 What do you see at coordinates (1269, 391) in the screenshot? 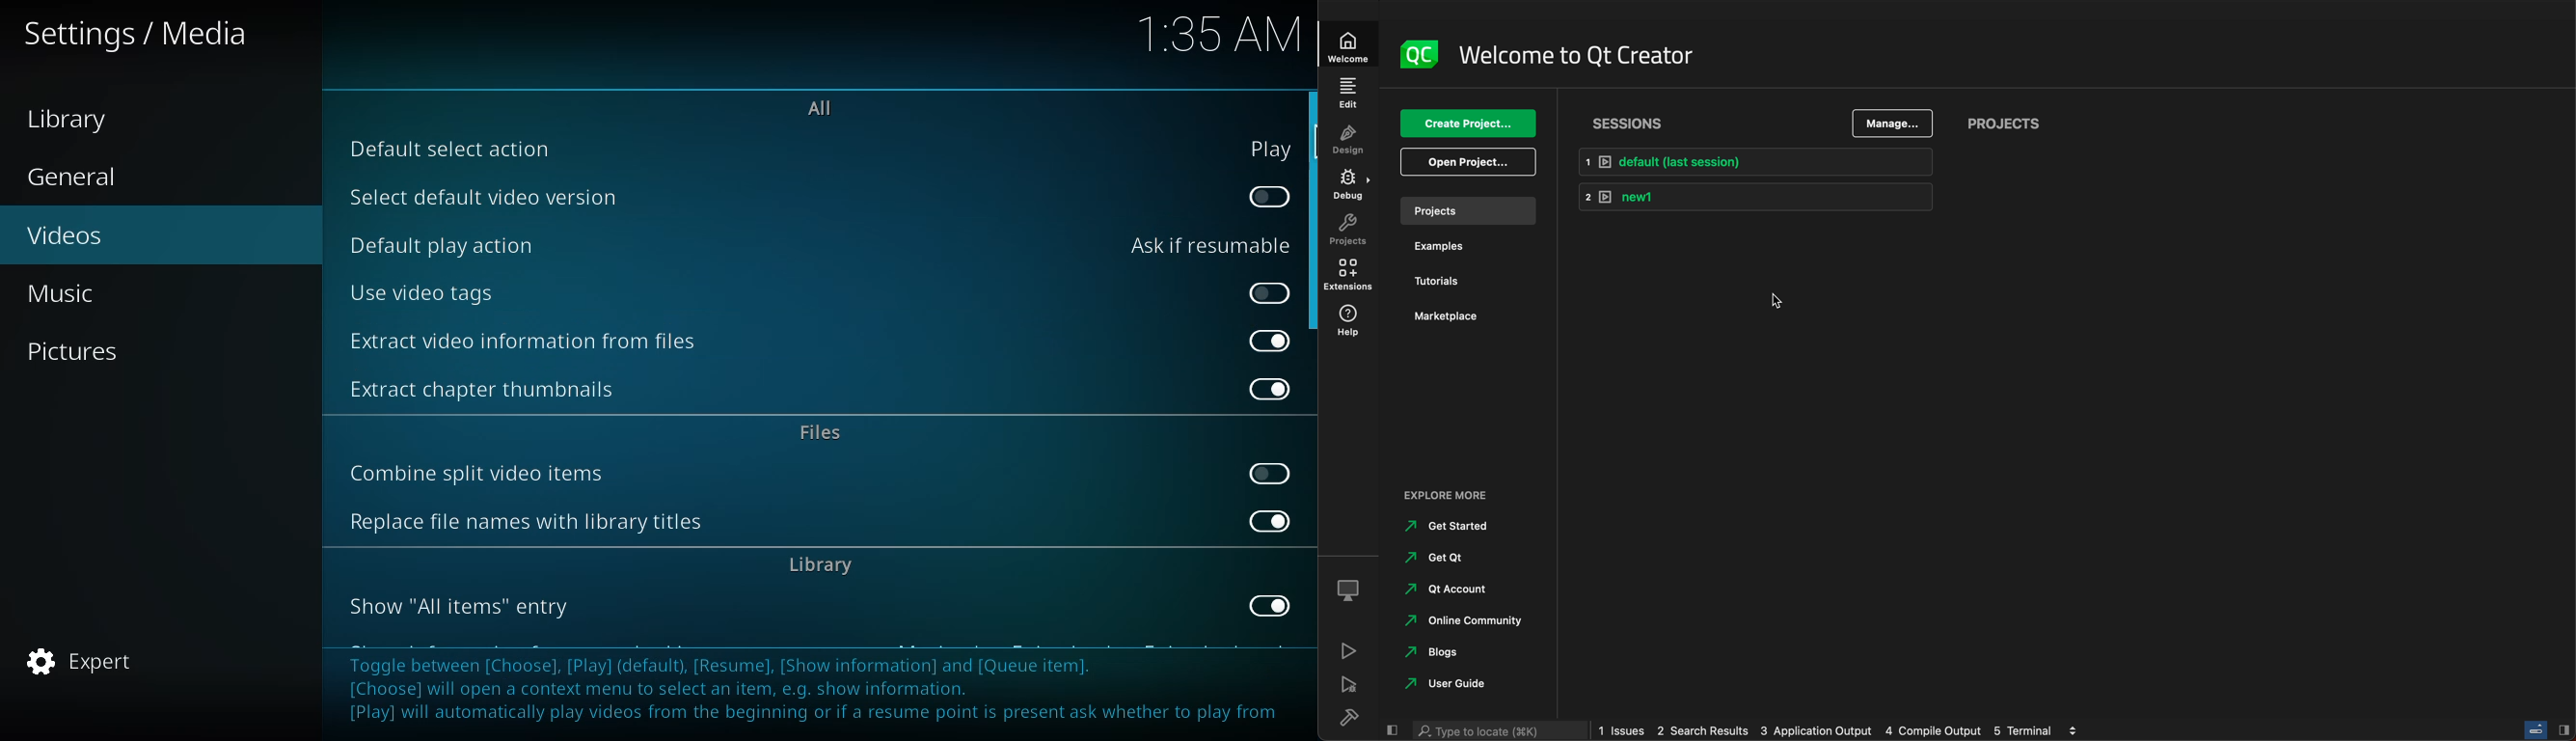
I see `enabled` at bounding box center [1269, 391].